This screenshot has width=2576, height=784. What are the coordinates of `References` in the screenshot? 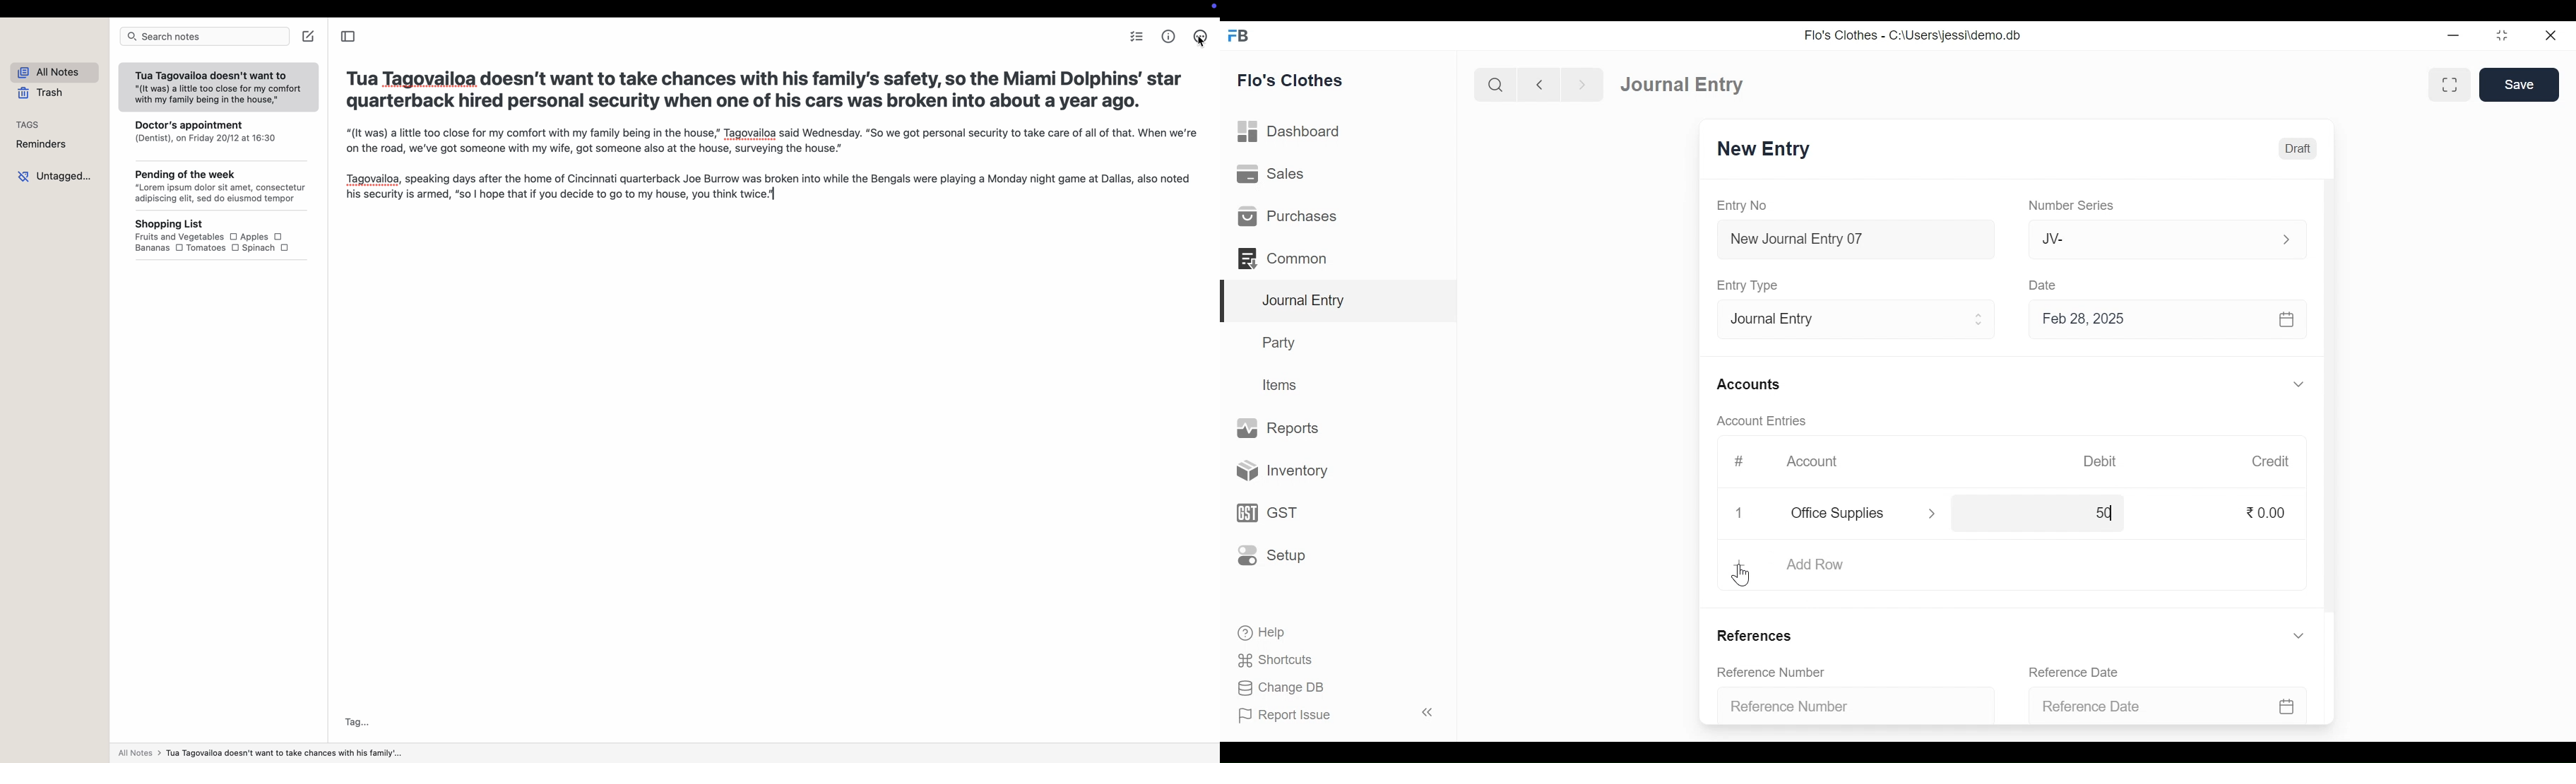 It's located at (1759, 634).